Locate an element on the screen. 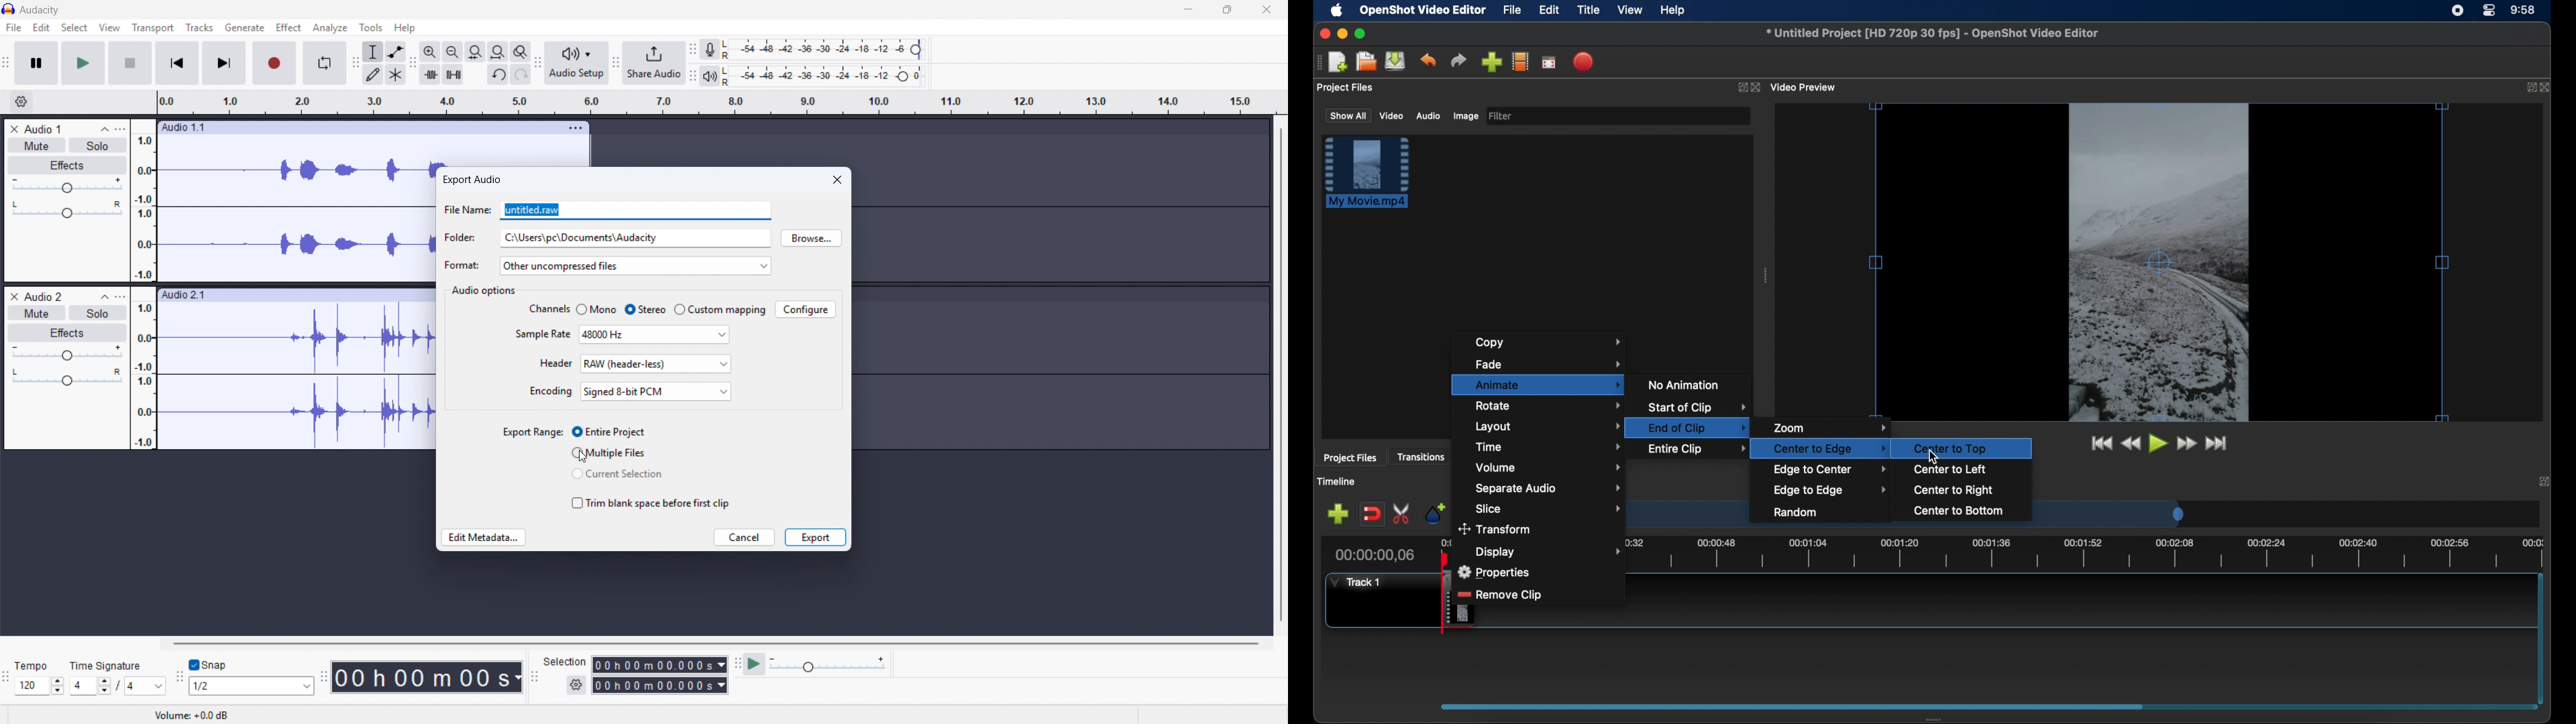 The height and width of the screenshot is (728, 2576). Solo  is located at coordinates (98, 145).